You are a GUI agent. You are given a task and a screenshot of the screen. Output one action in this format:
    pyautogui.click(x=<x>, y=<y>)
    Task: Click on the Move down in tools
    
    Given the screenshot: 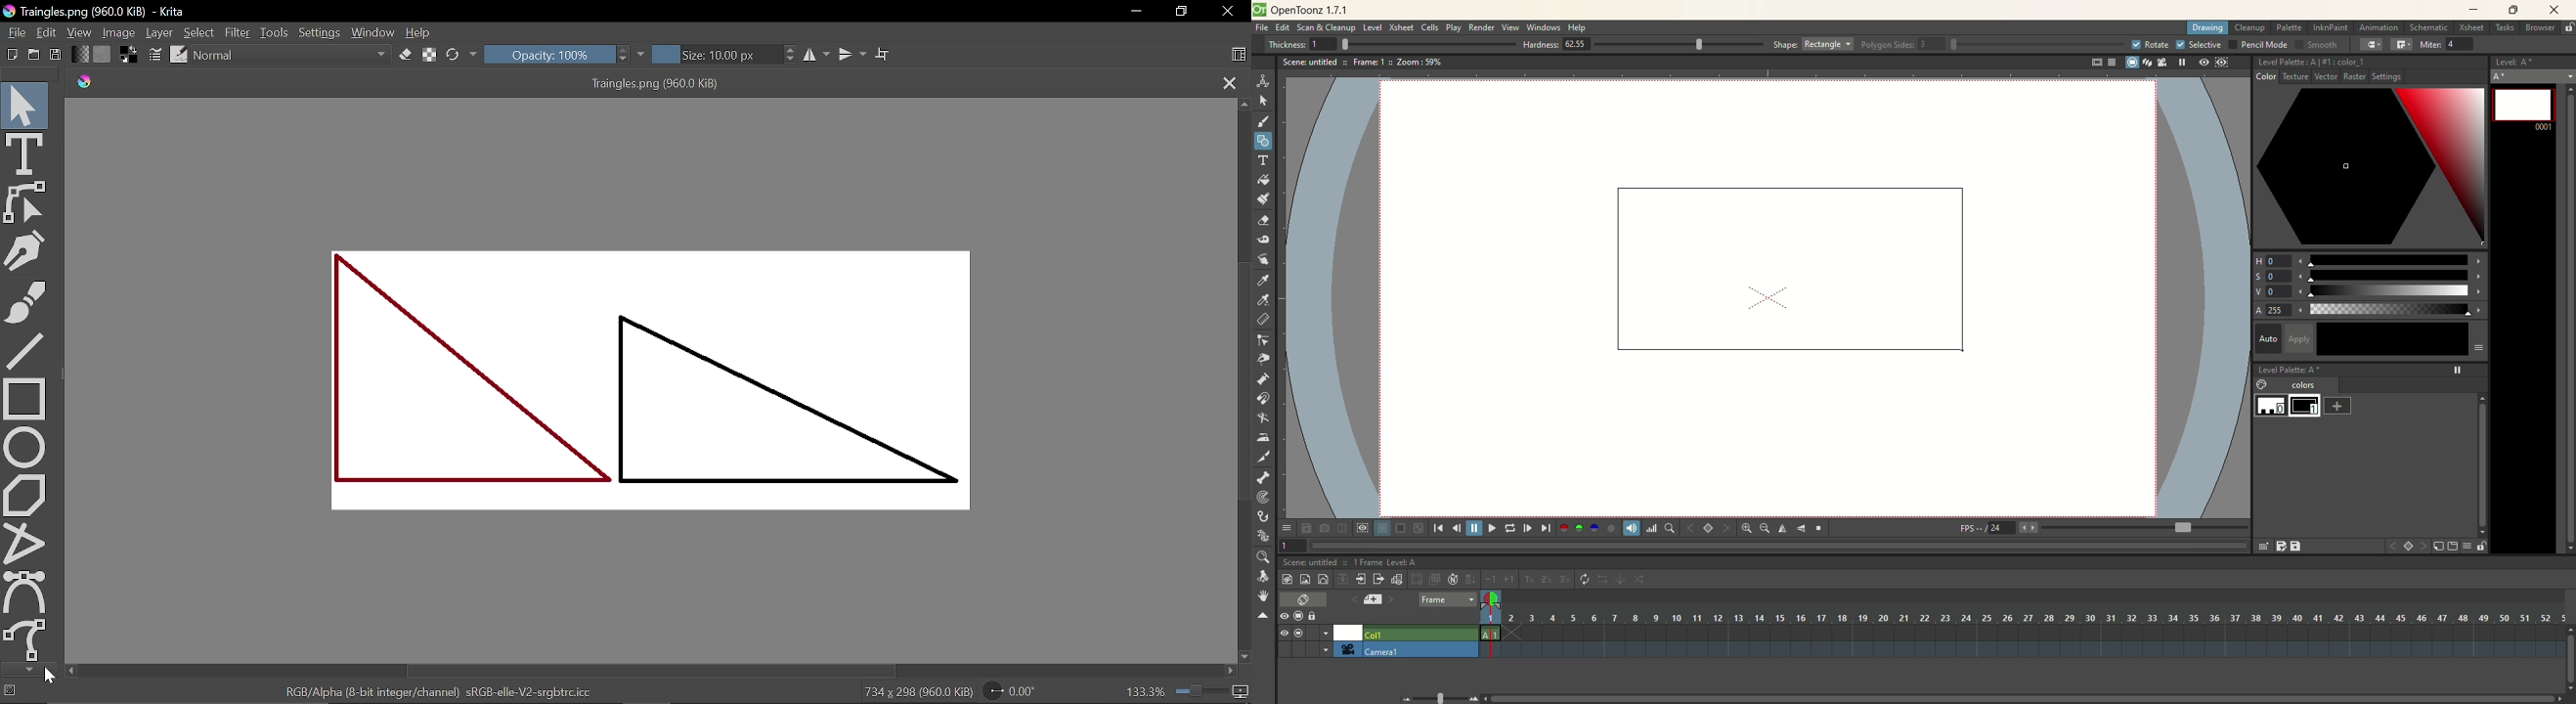 What is the action you would take?
    pyautogui.click(x=25, y=668)
    